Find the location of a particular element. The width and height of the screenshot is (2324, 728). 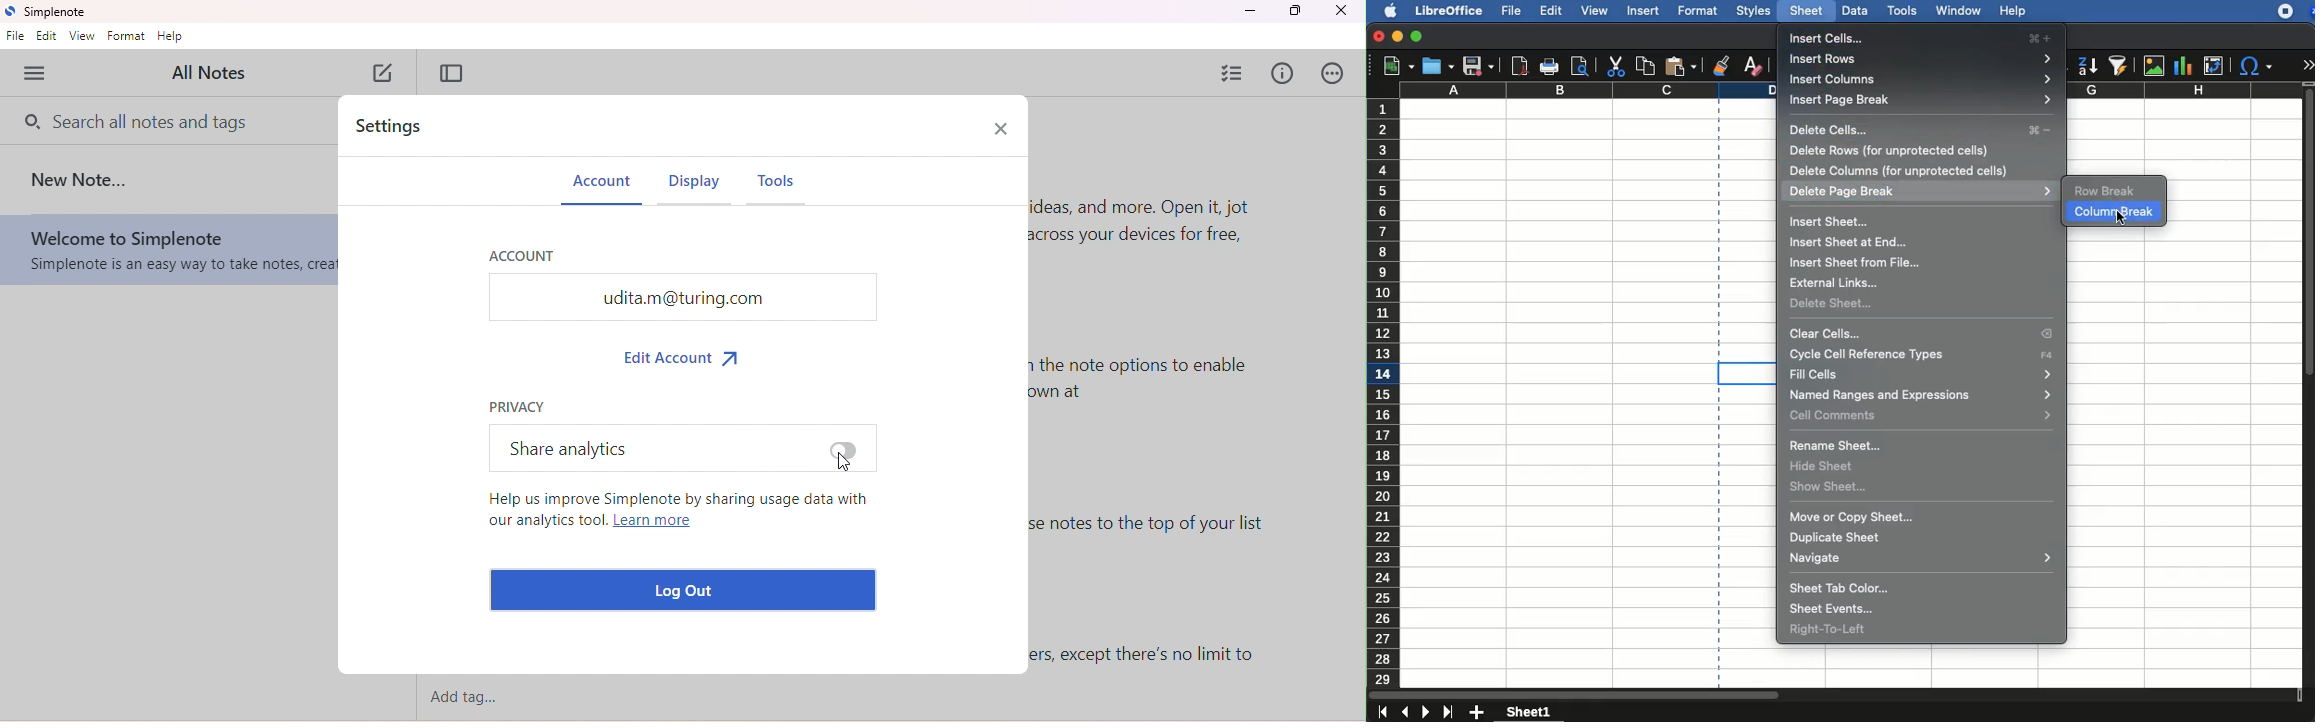

sheet is located at coordinates (1807, 10).